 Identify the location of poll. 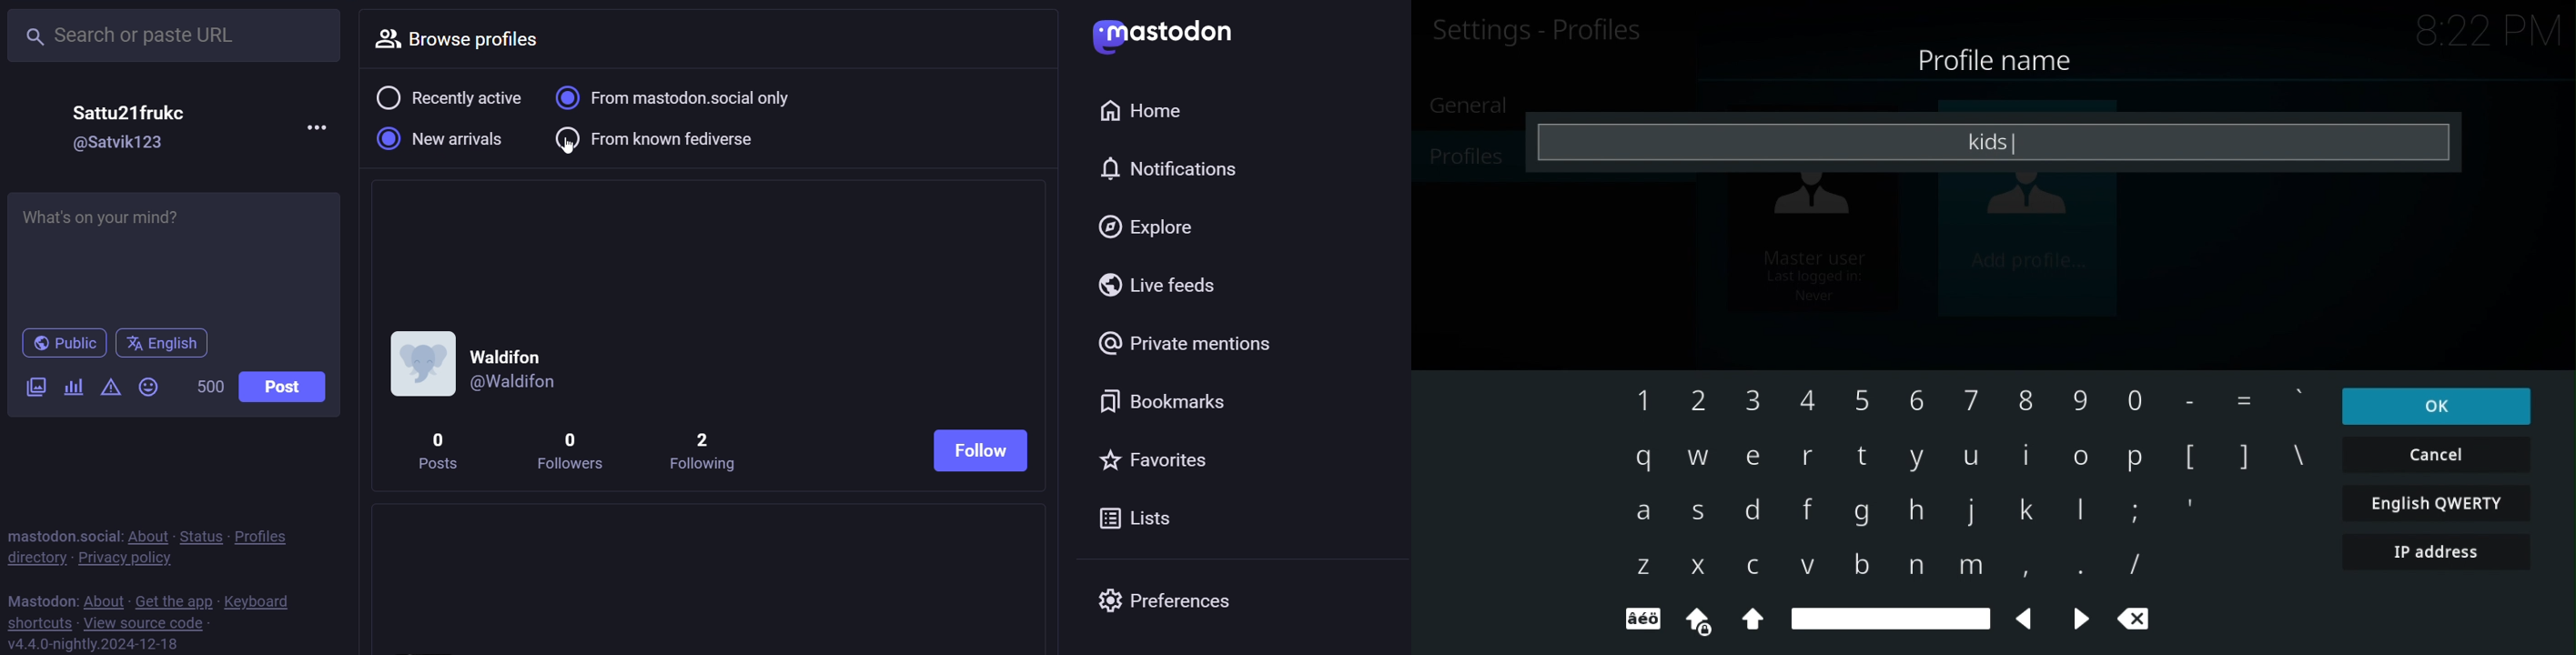
(73, 388).